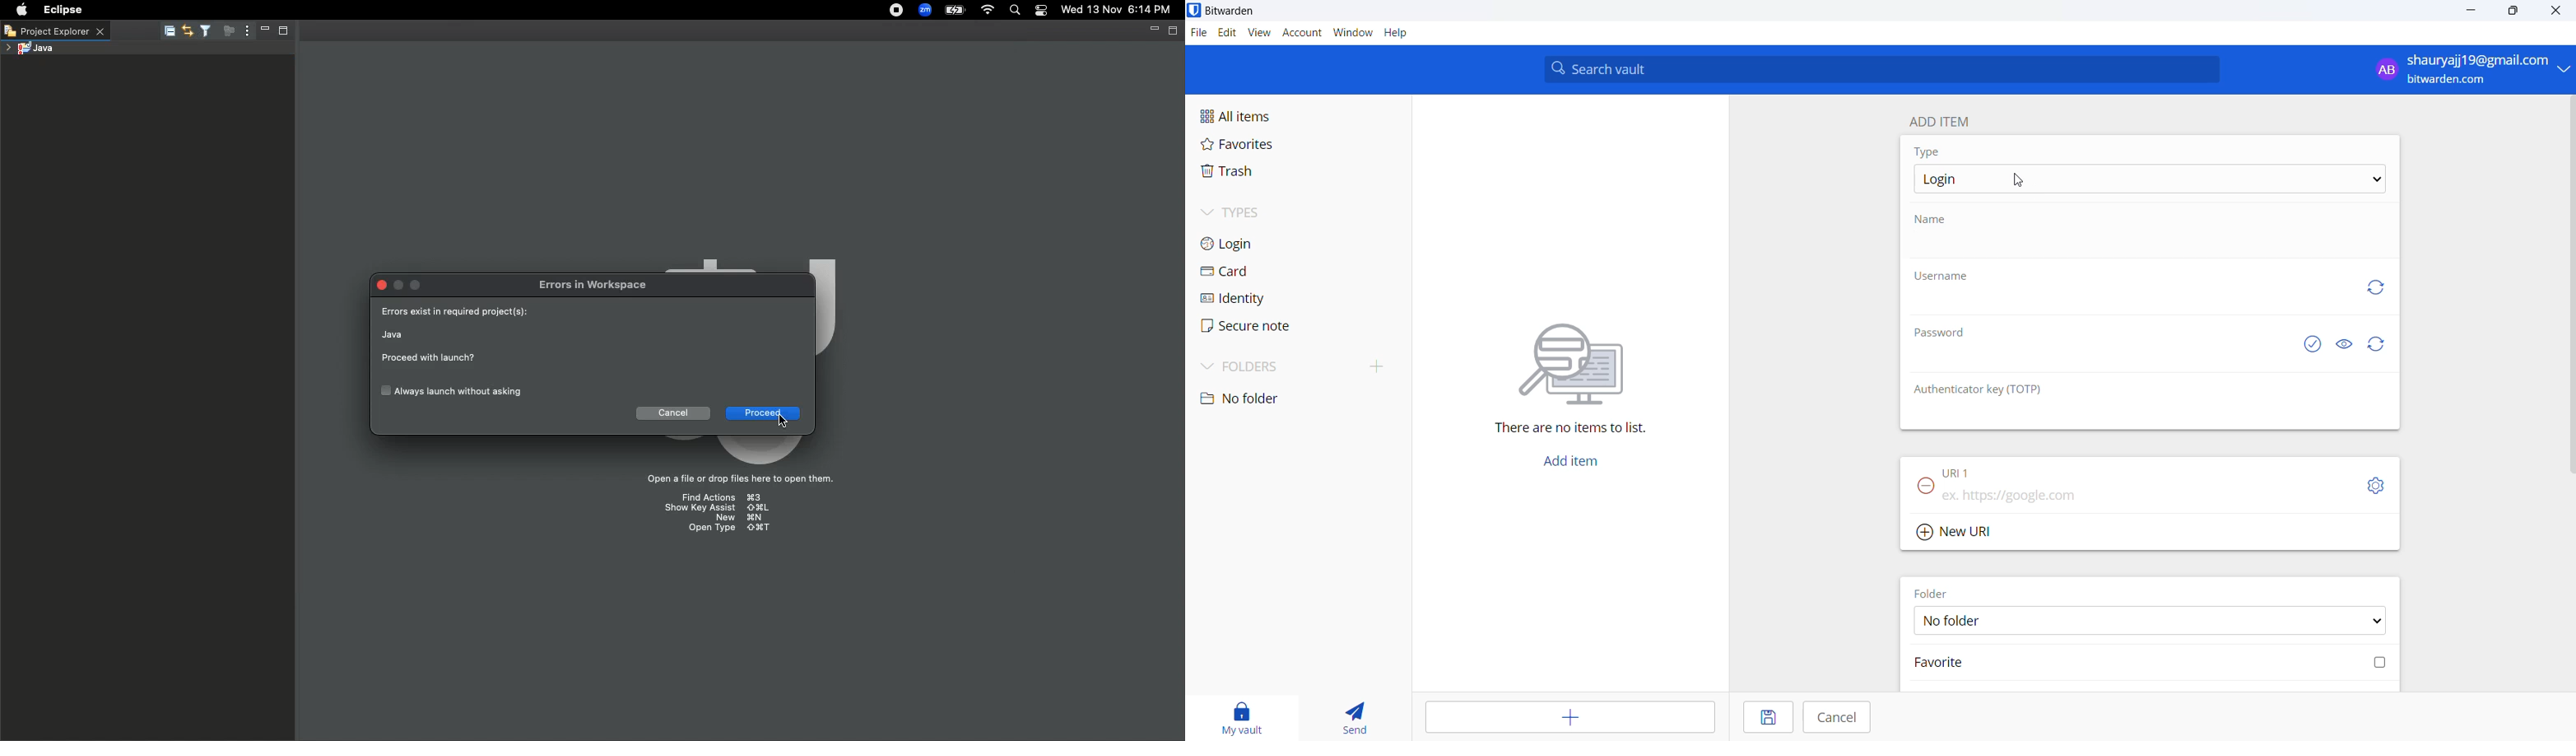 This screenshot has height=756, width=2576. Describe the element at coordinates (2126, 305) in the screenshot. I see `username textbox` at that location.